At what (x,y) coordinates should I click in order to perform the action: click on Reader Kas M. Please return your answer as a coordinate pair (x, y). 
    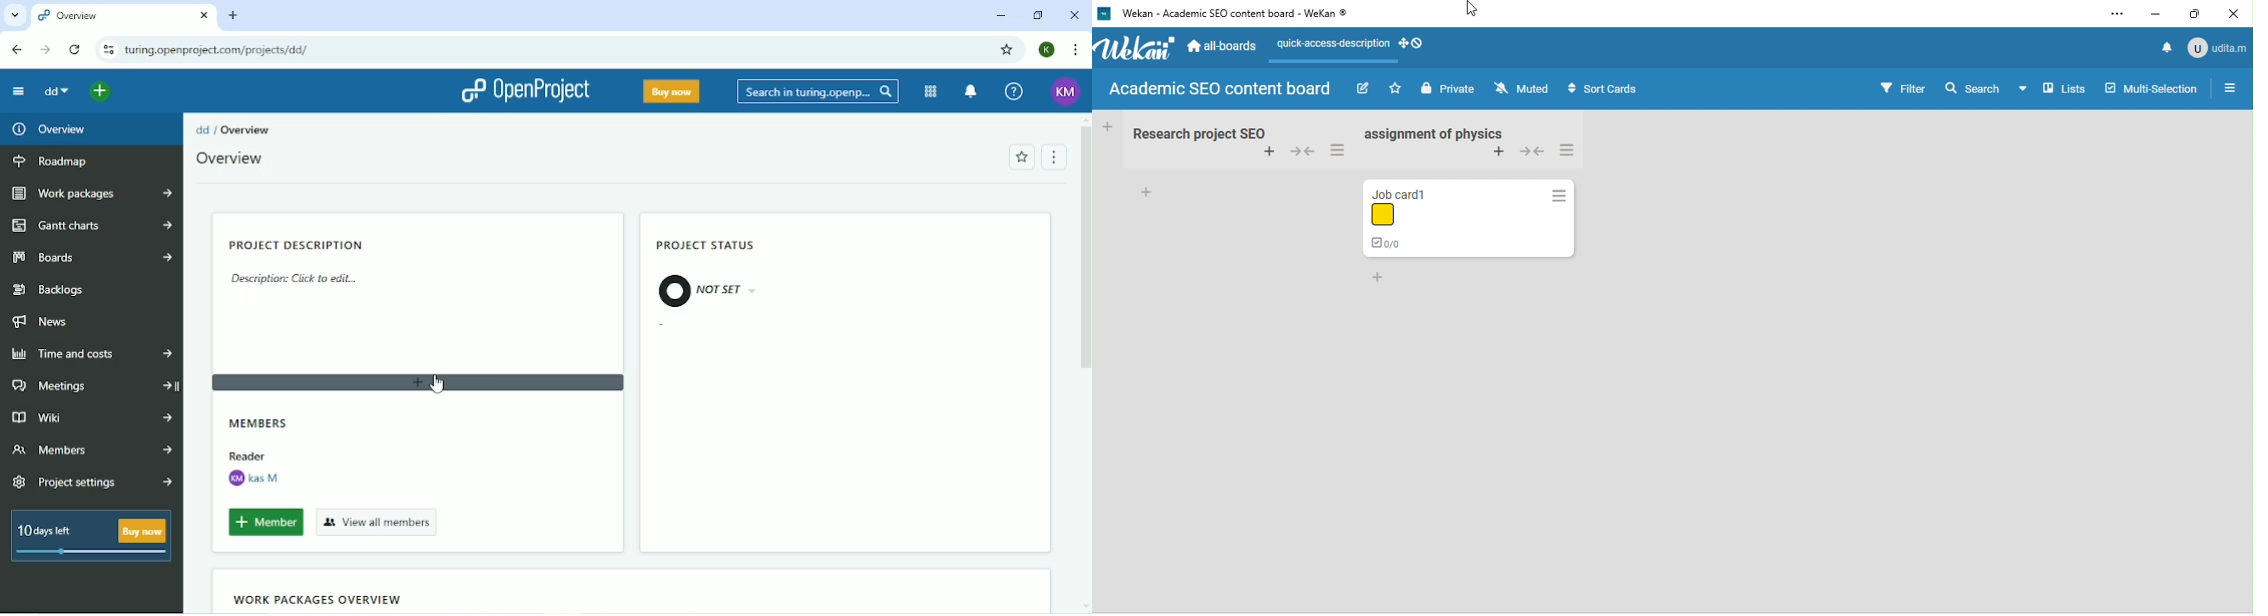
    Looking at the image, I should click on (257, 468).